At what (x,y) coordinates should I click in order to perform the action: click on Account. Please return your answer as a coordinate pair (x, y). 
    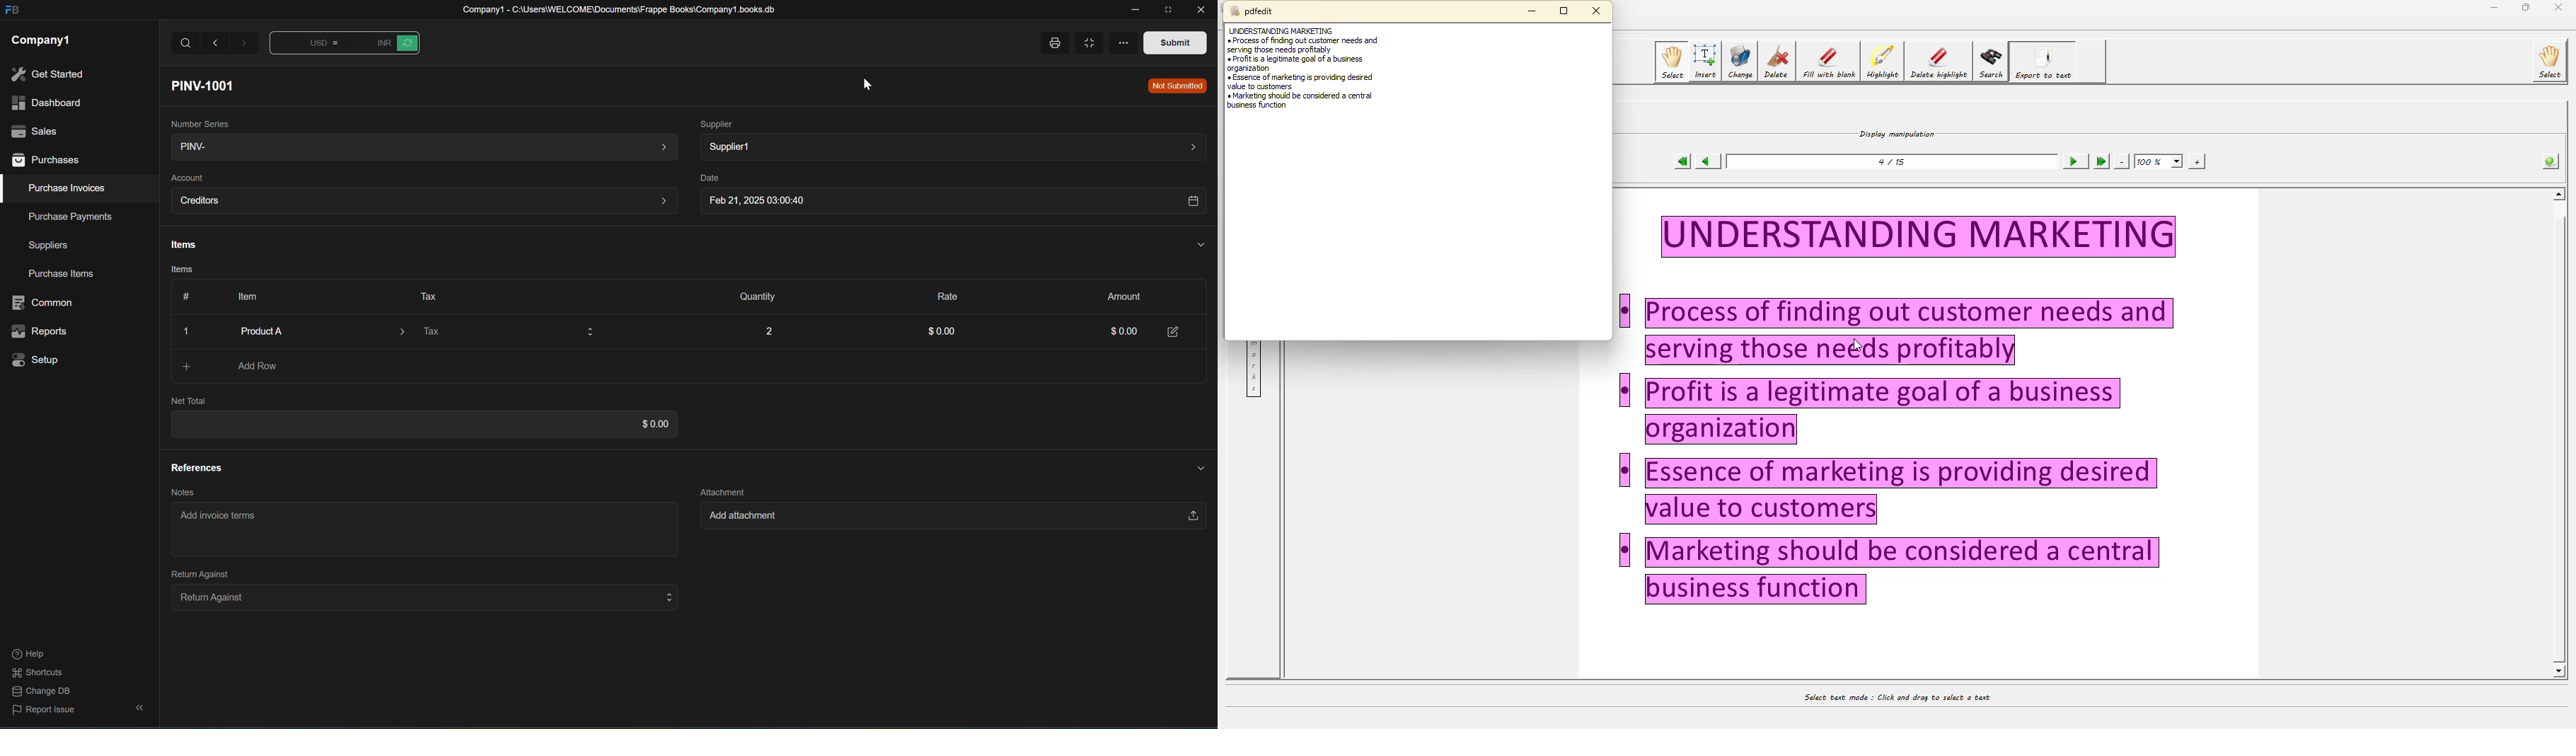
    Looking at the image, I should click on (187, 178).